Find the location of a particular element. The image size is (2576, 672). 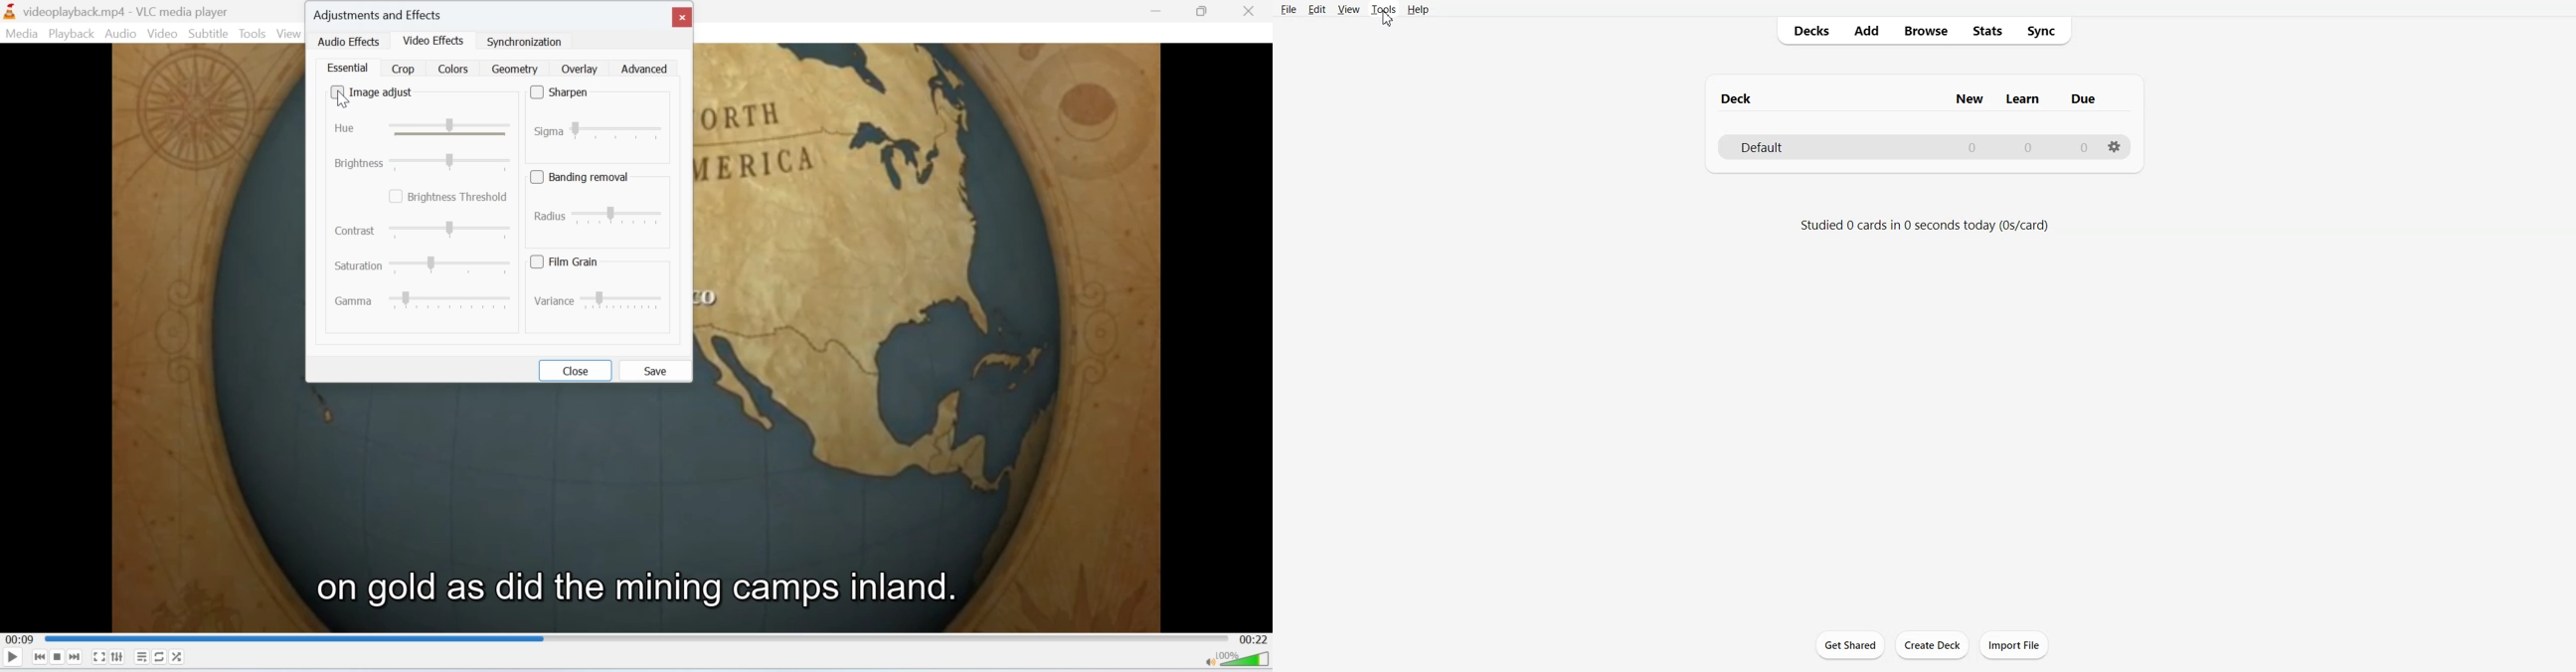

Sync is located at coordinates (2044, 31).